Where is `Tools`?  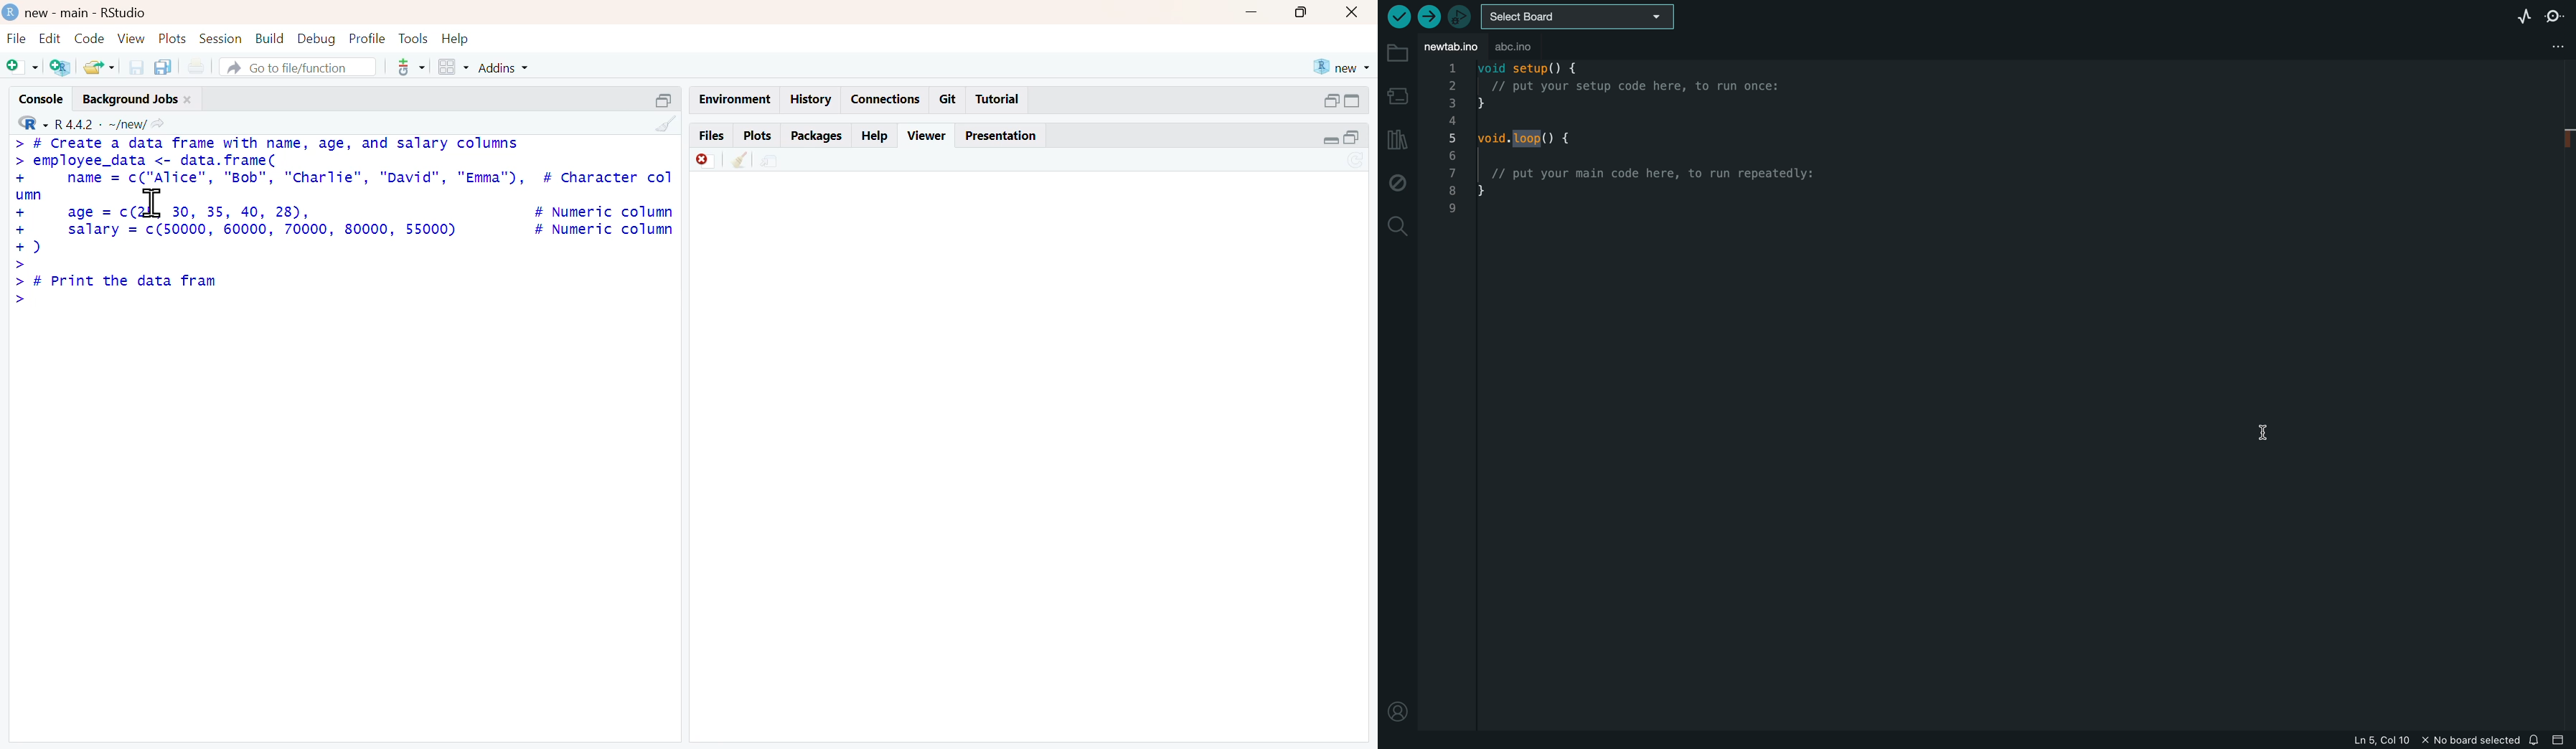 Tools is located at coordinates (410, 37).